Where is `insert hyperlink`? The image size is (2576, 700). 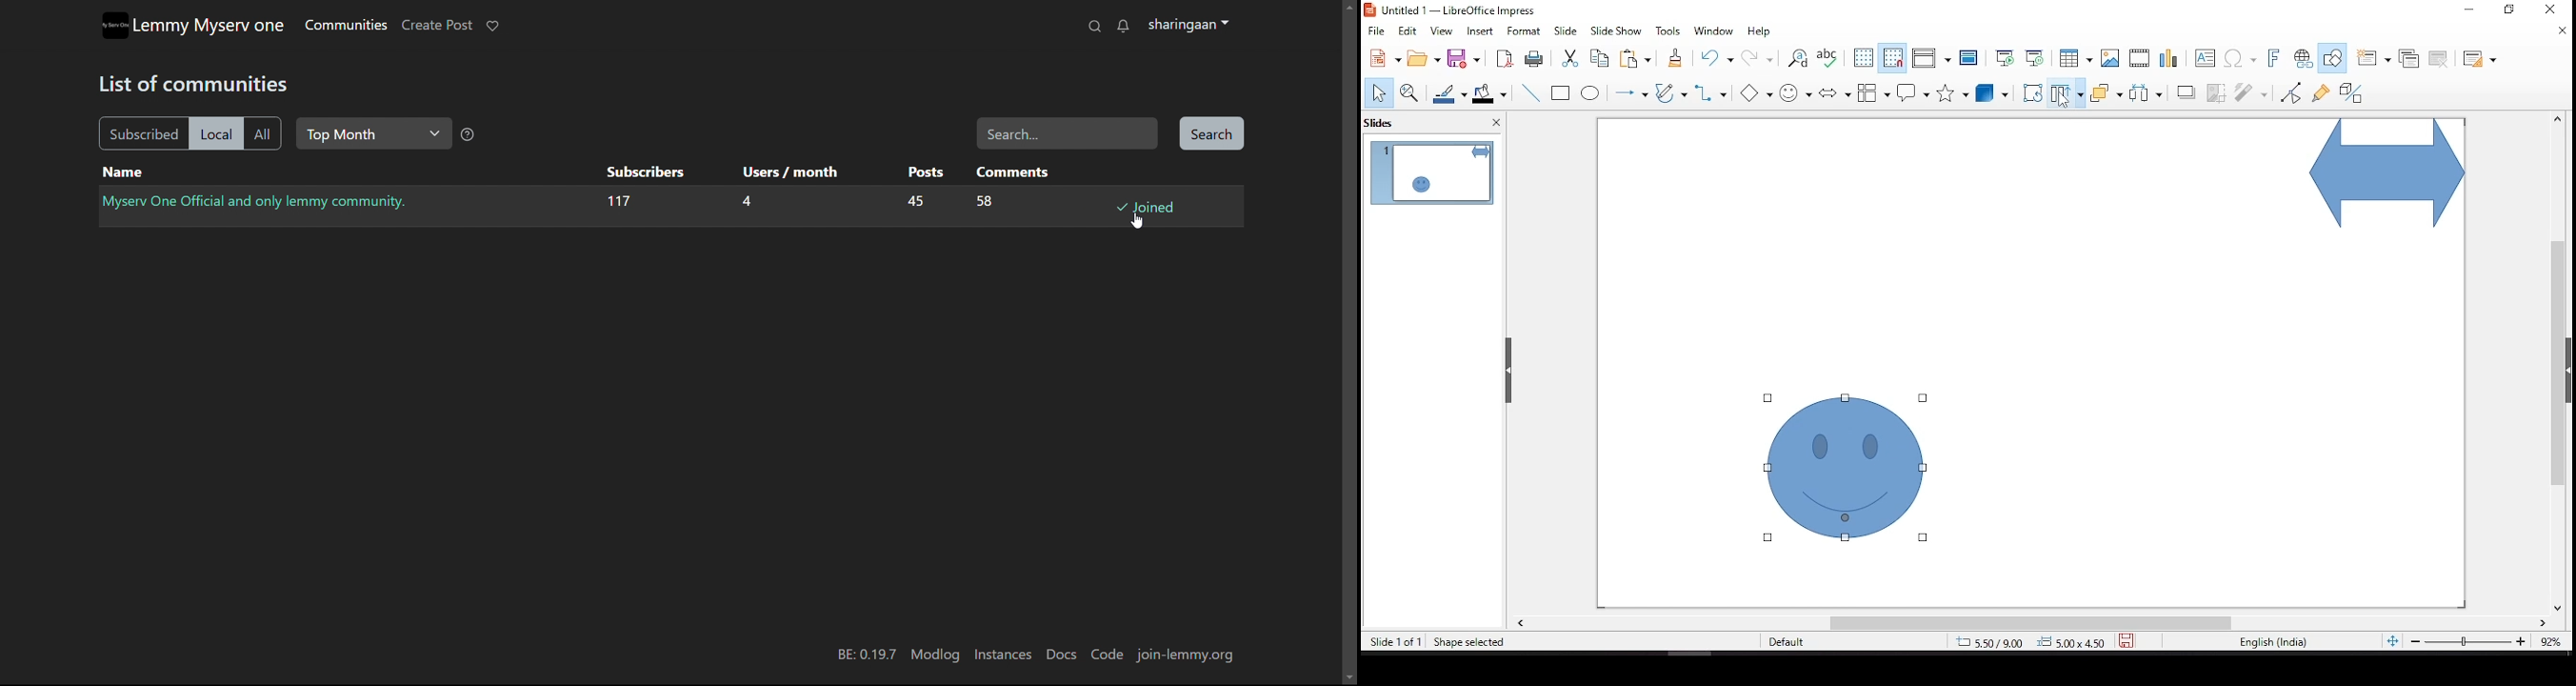
insert hyperlink is located at coordinates (2303, 59).